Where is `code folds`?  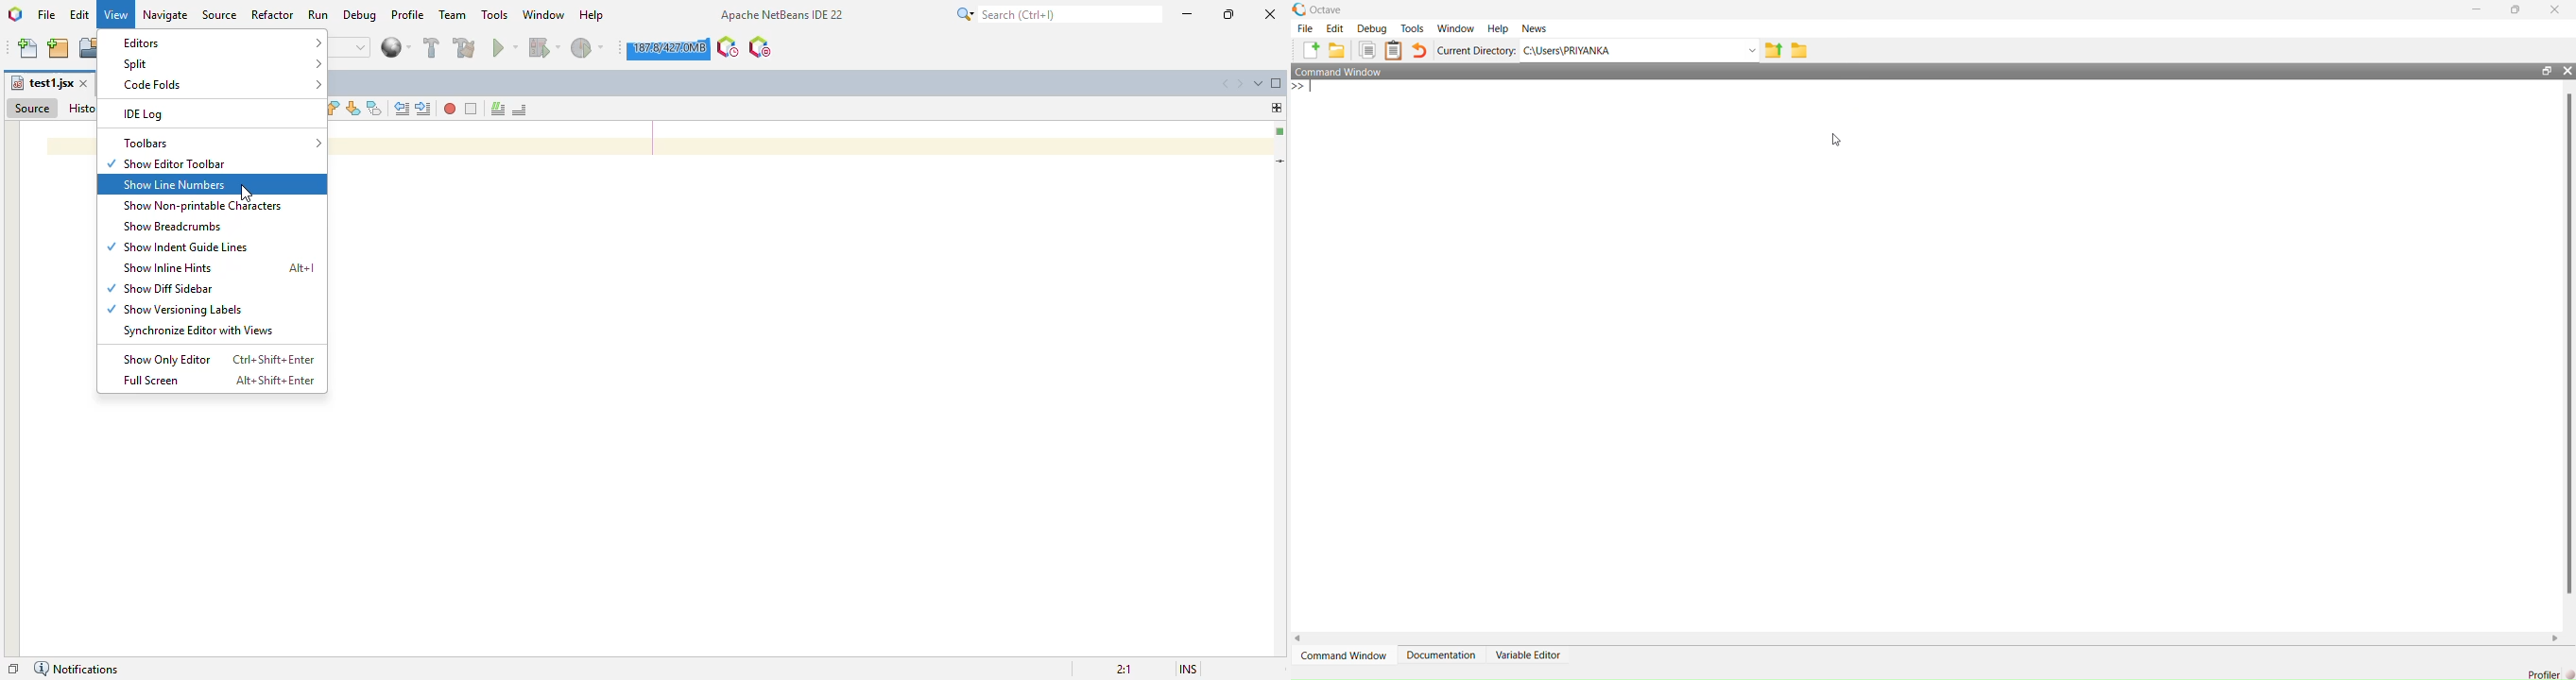 code folds is located at coordinates (223, 84).